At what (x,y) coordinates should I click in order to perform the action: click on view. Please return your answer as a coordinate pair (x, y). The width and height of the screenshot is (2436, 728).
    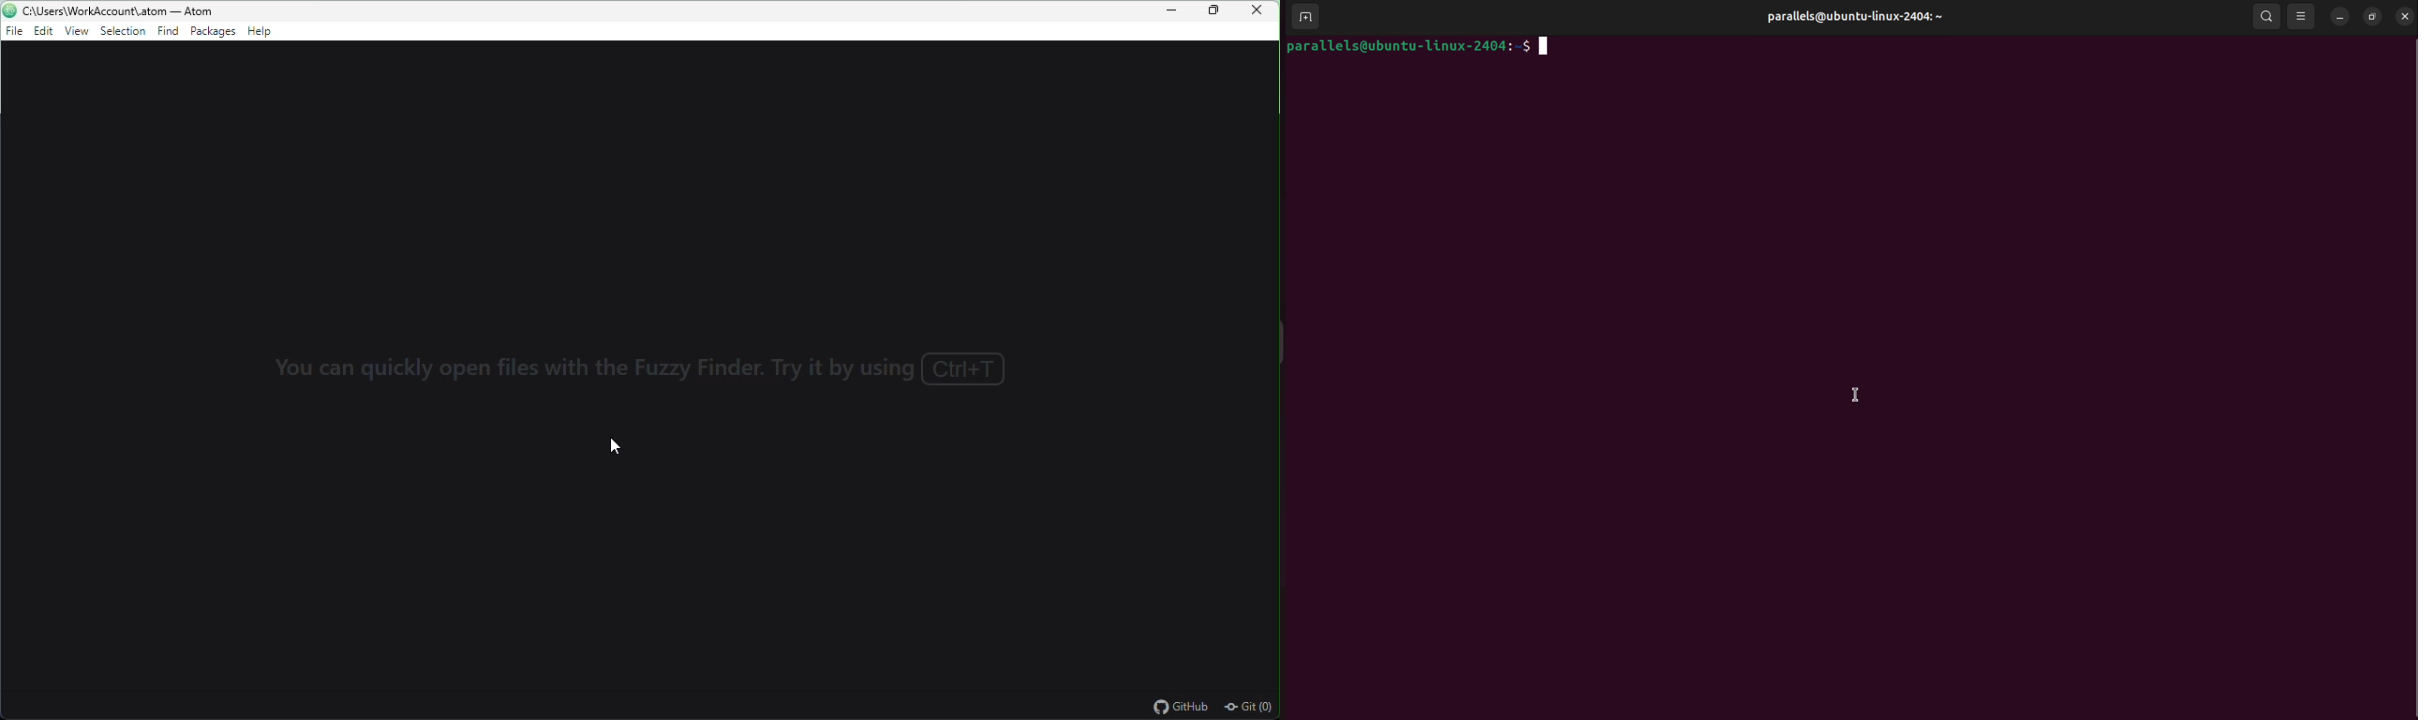
    Looking at the image, I should click on (76, 32).